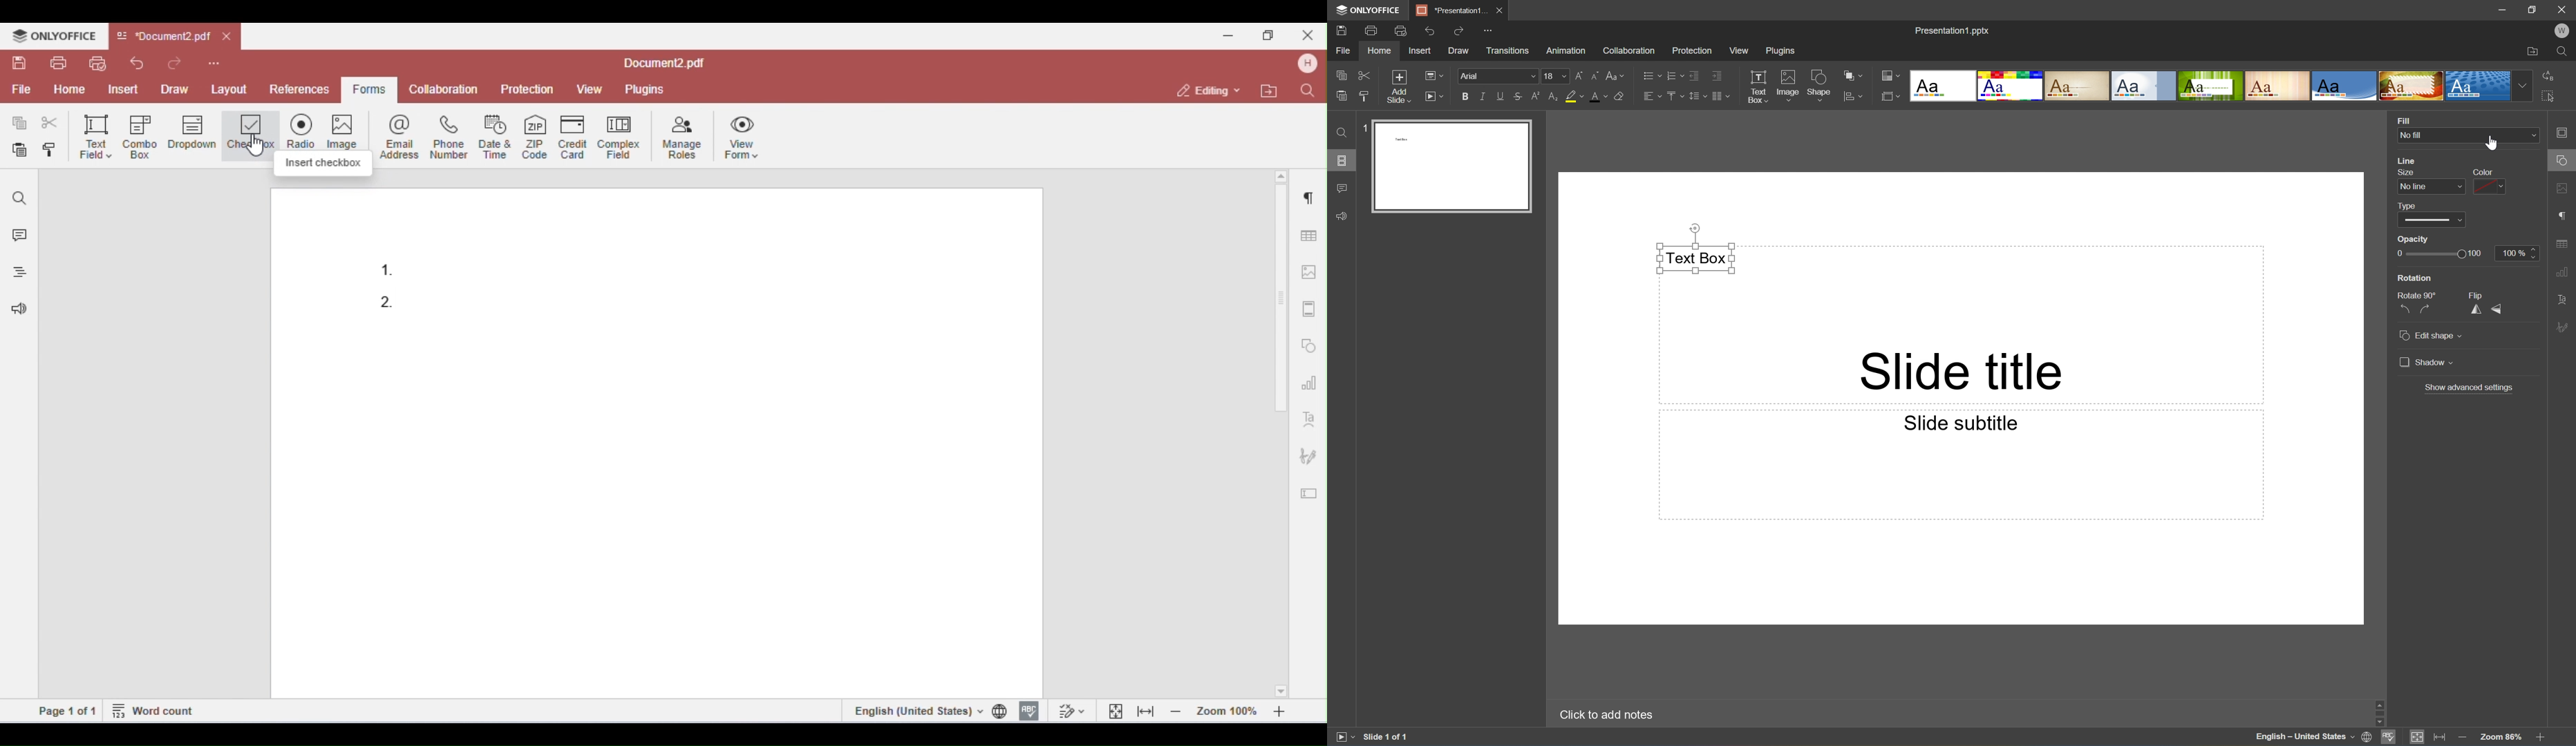  I want to click on Size, so click(2408, 173).